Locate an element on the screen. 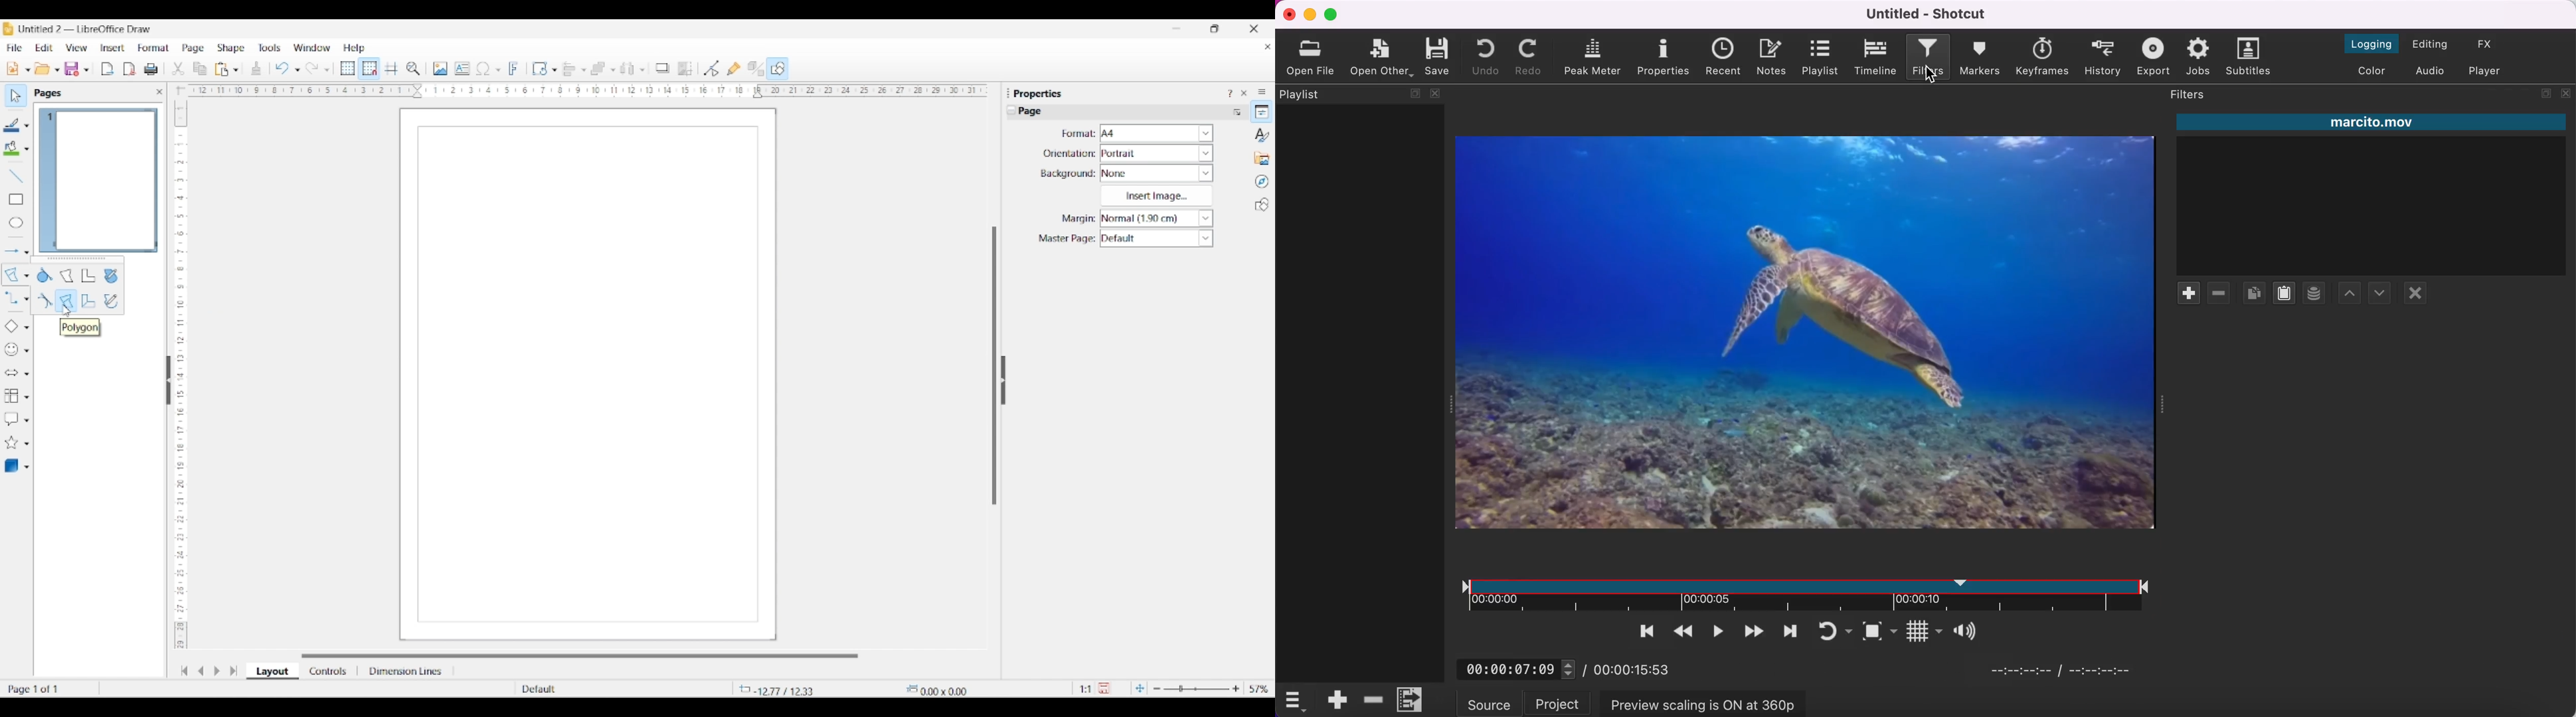 The width and height of the screenshot is (2576, 728). Zoom in is located at coordinates (1236, 688).